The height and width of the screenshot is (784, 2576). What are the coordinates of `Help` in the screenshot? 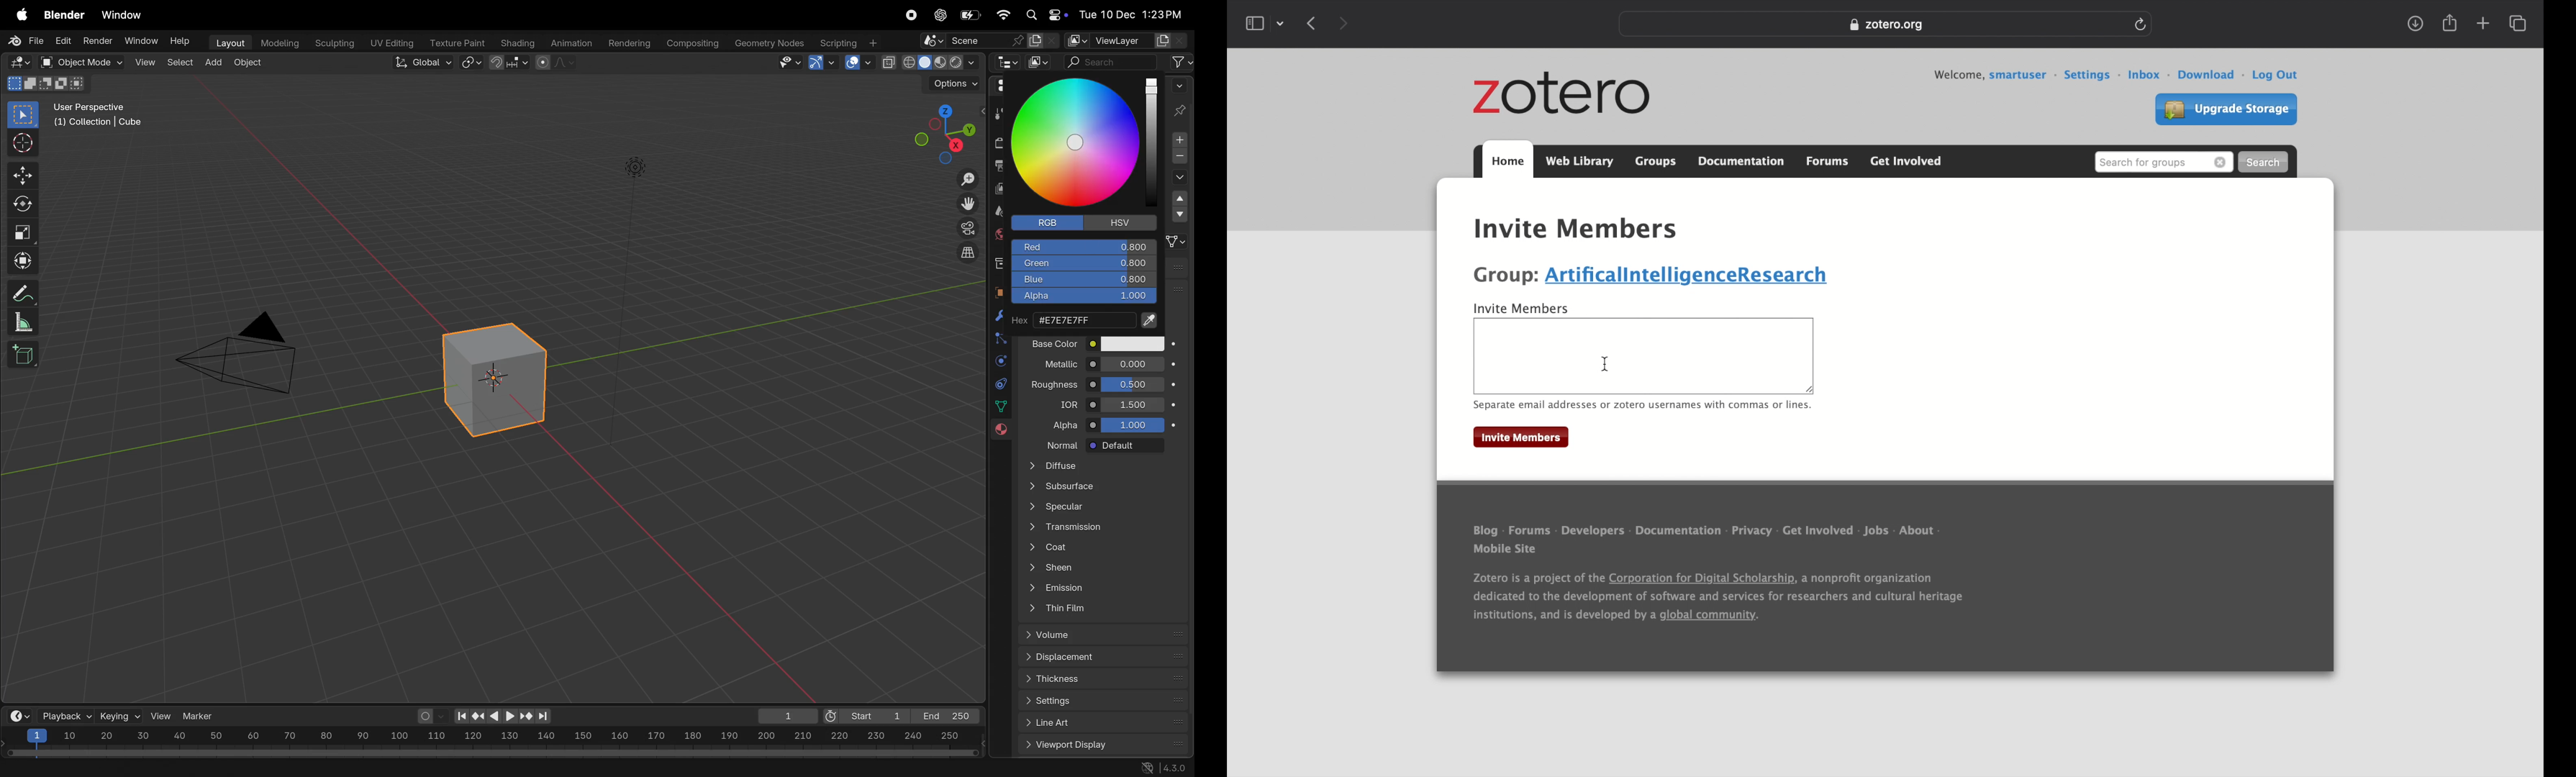 It's located at (182, 41).